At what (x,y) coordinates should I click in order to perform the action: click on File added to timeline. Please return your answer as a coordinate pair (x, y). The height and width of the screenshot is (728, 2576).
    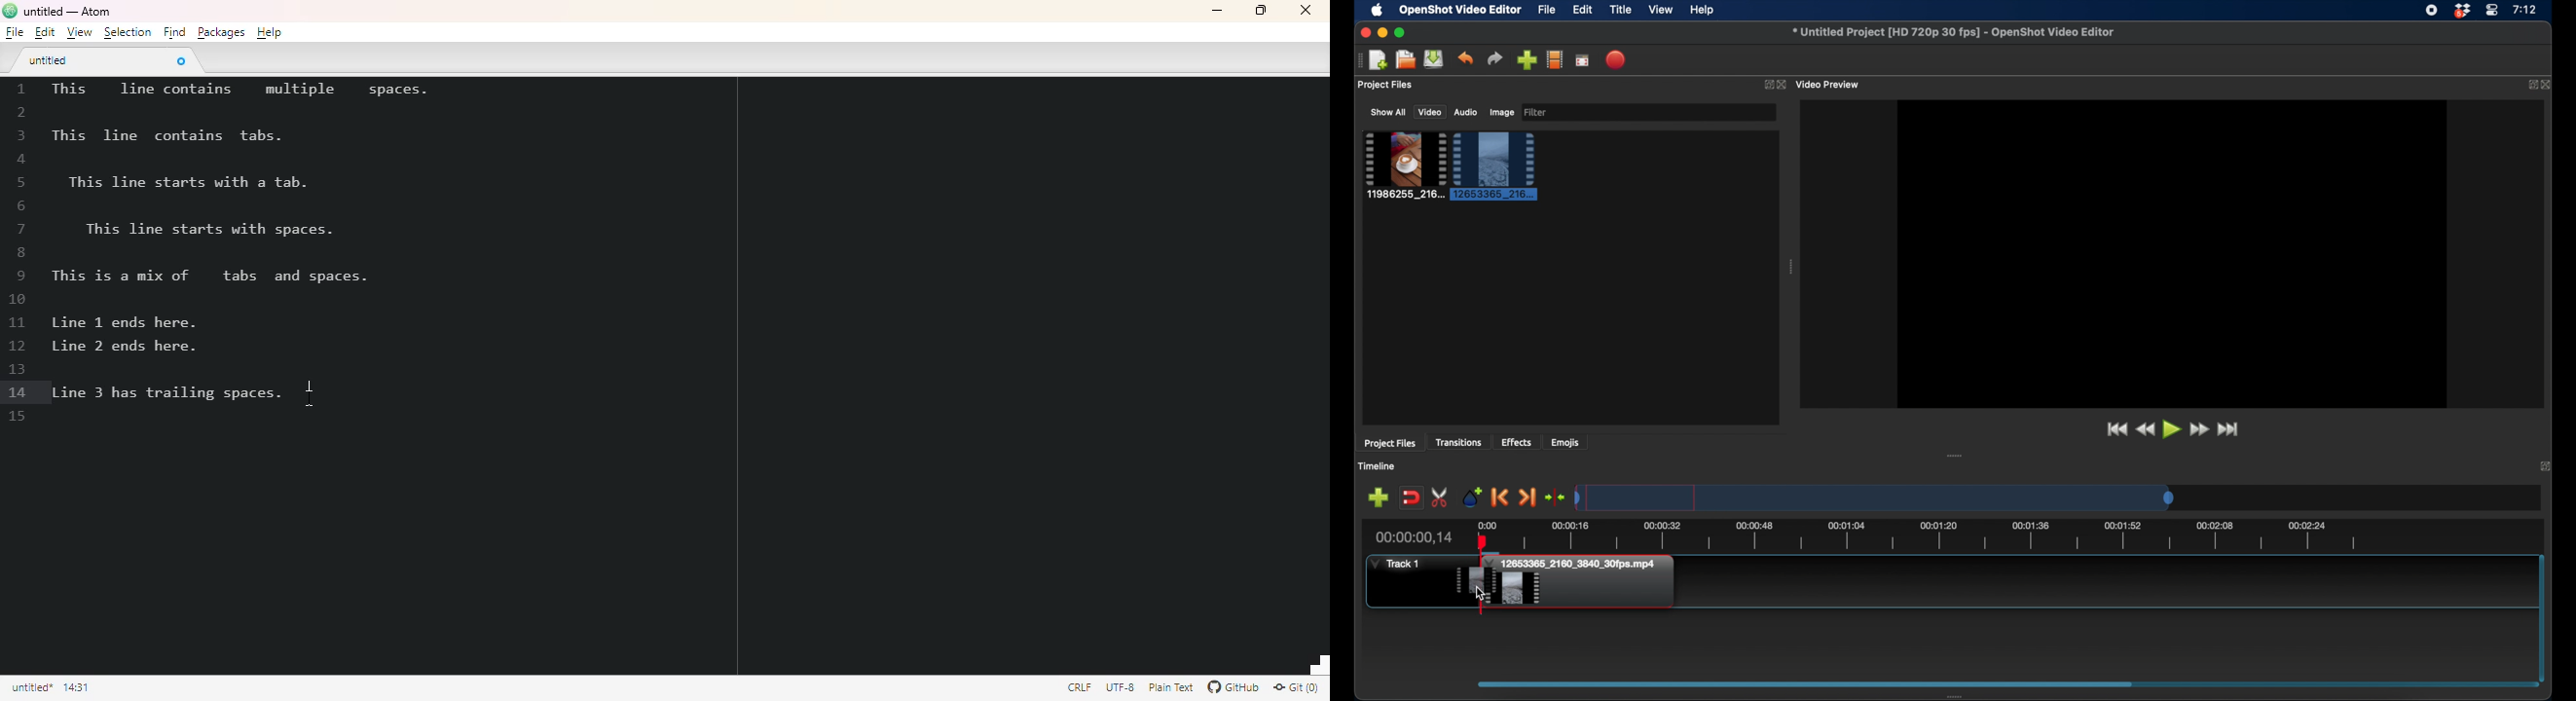
    Looking at the image, I should click on (1586, 583).